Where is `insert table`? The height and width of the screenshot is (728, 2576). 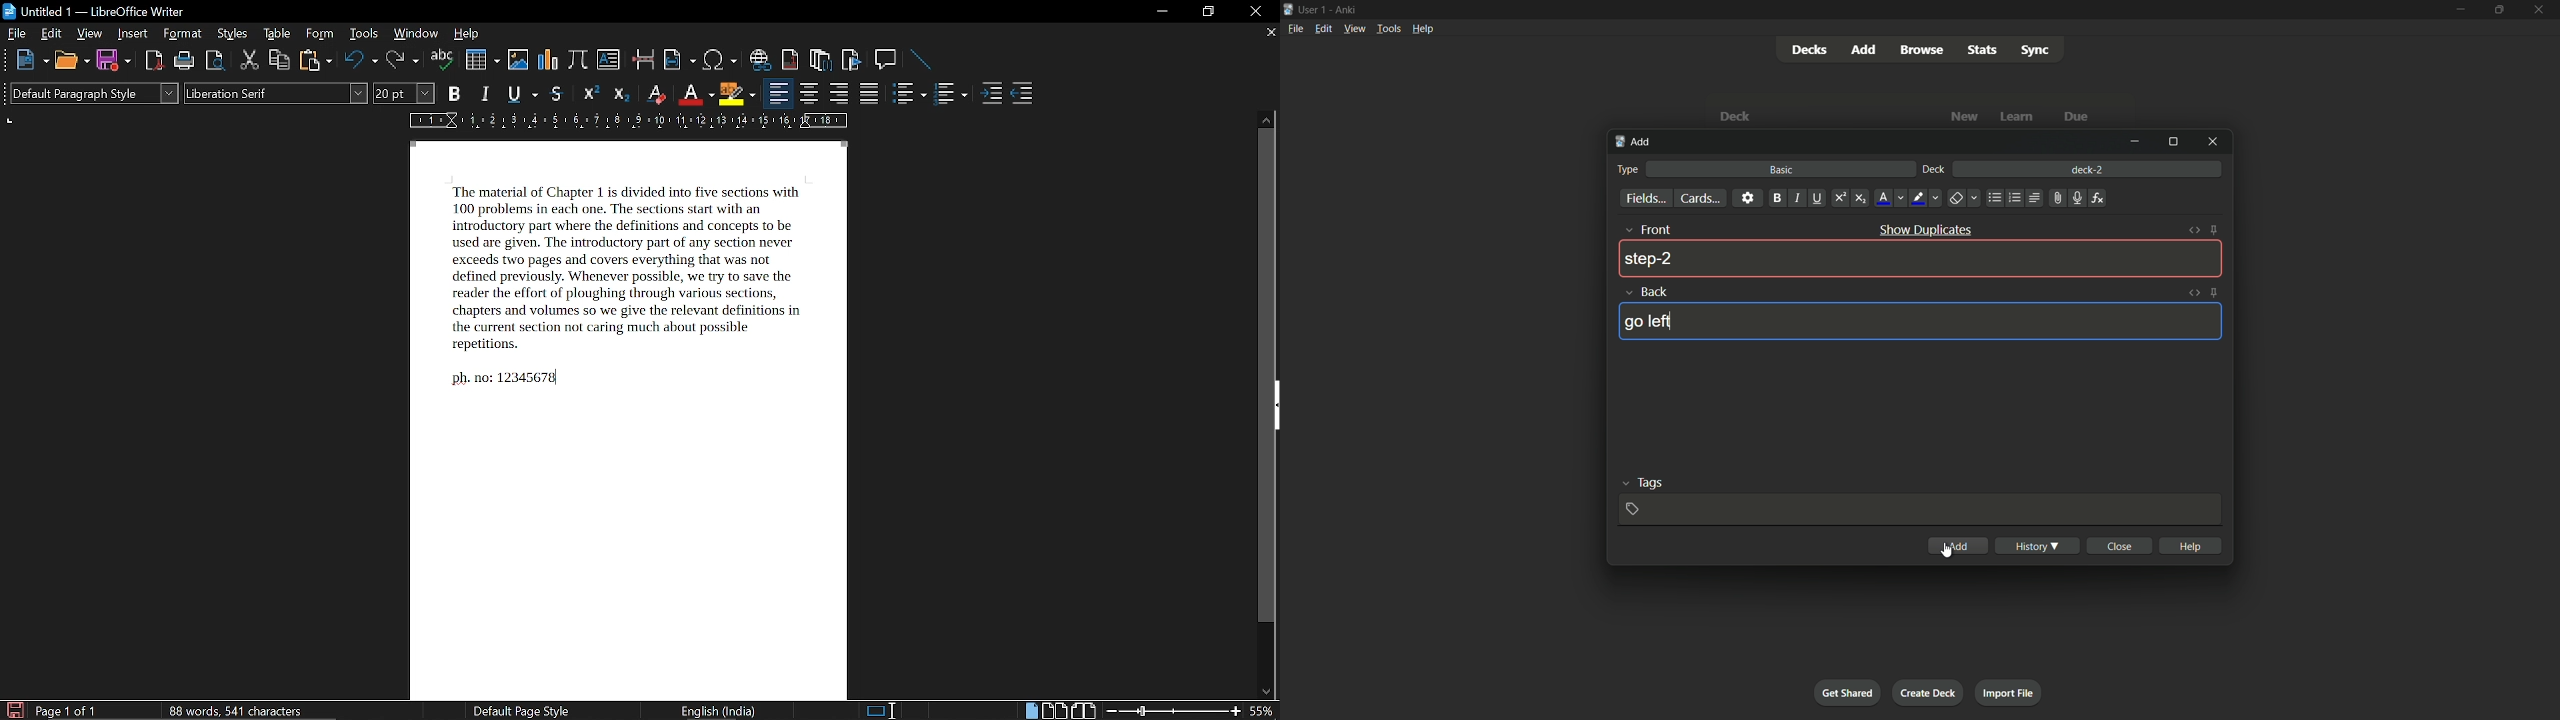 insert table is located at coordinates (481, 60).